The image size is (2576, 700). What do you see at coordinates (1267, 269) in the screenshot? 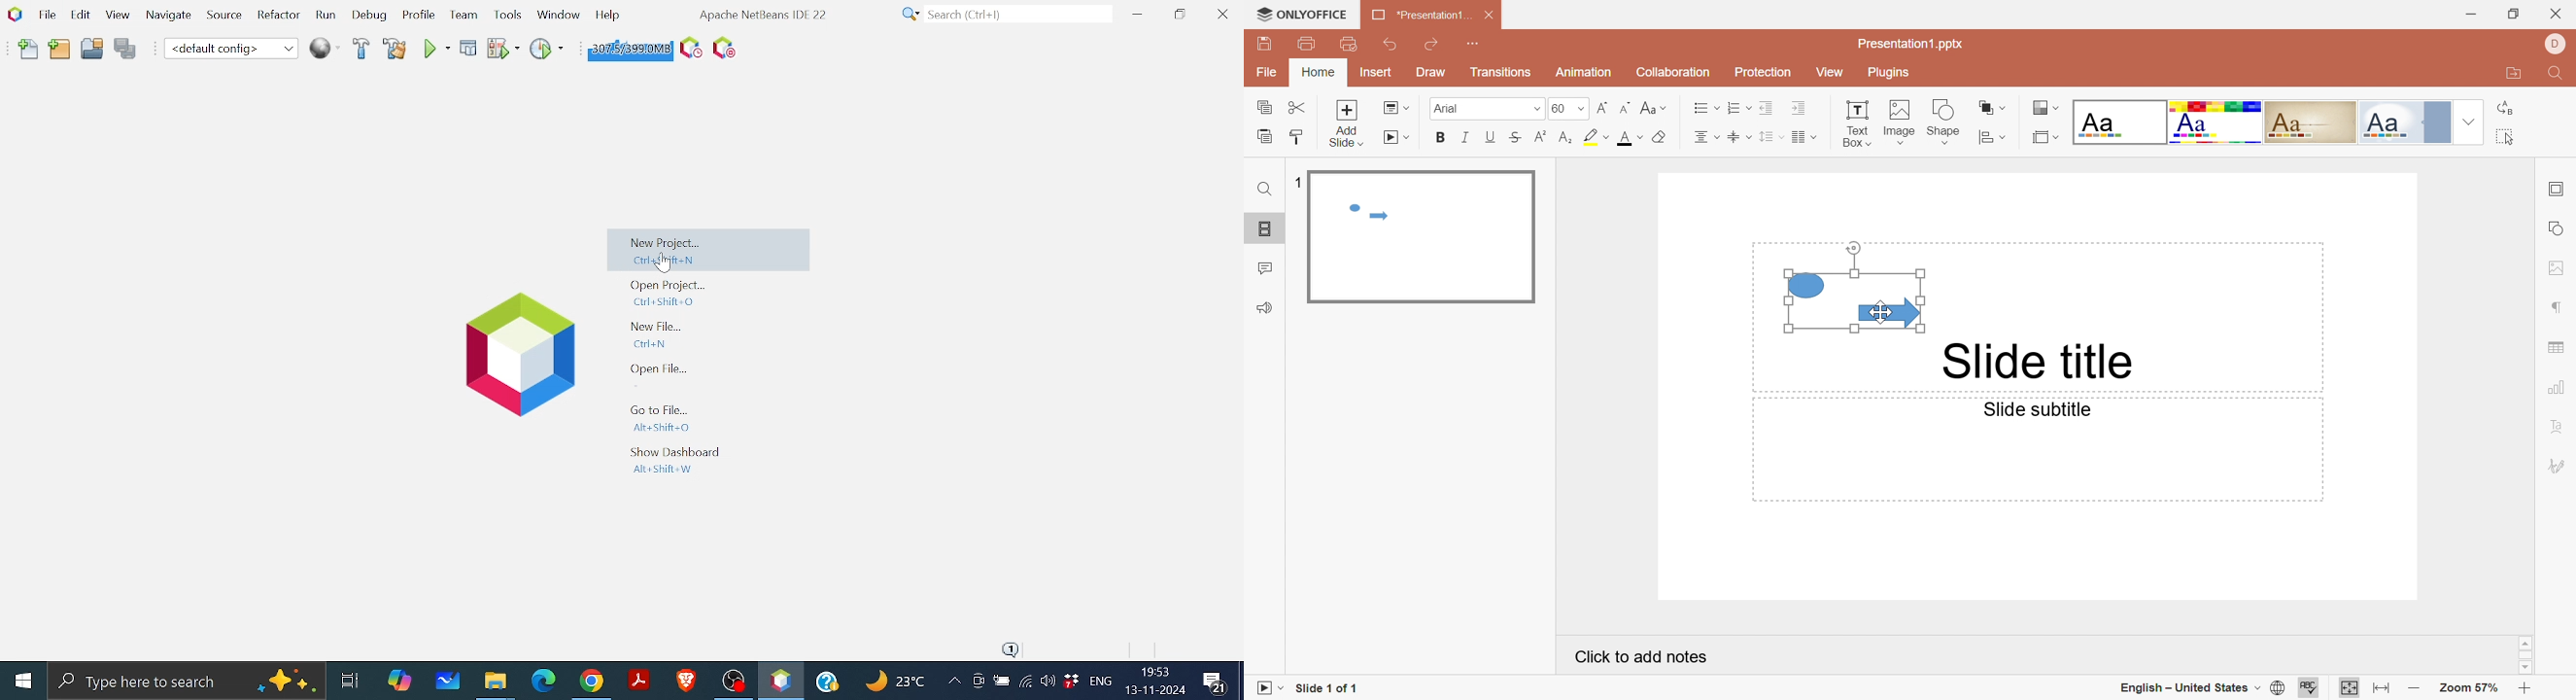
I see `Comments` at bounding box center [1267, 269].